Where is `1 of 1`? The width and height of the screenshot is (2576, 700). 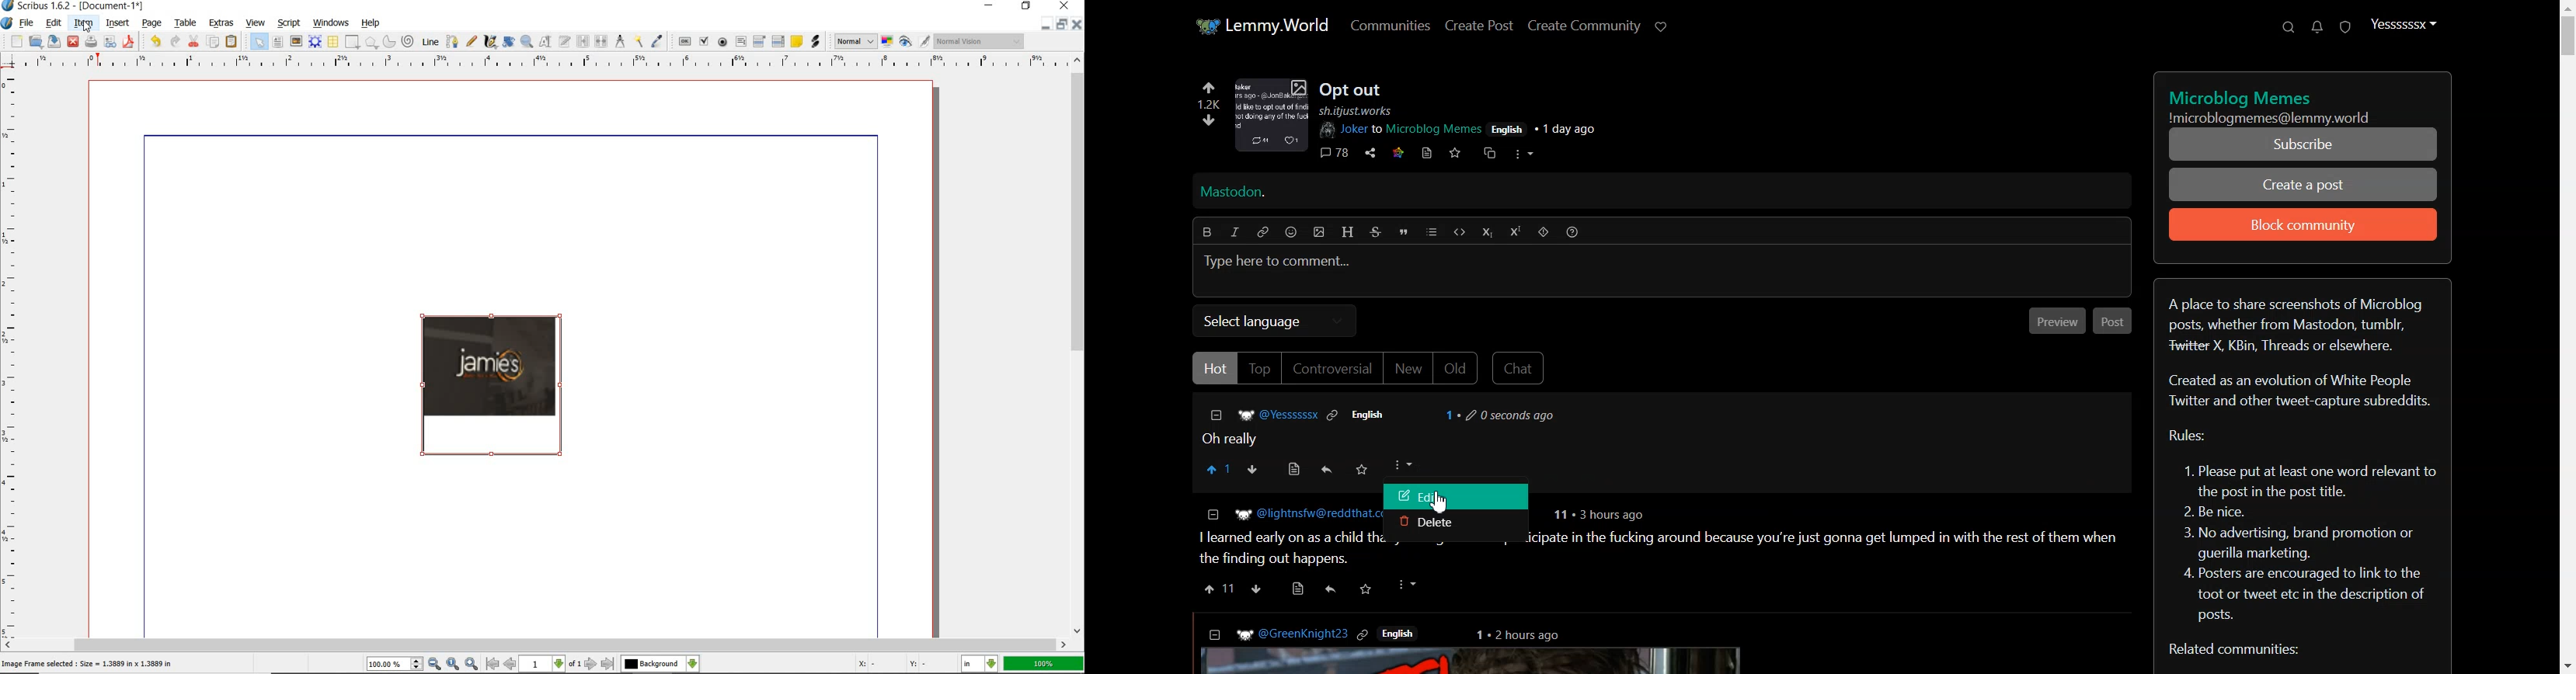
1 of 1 is located at coordinates (552, 665).